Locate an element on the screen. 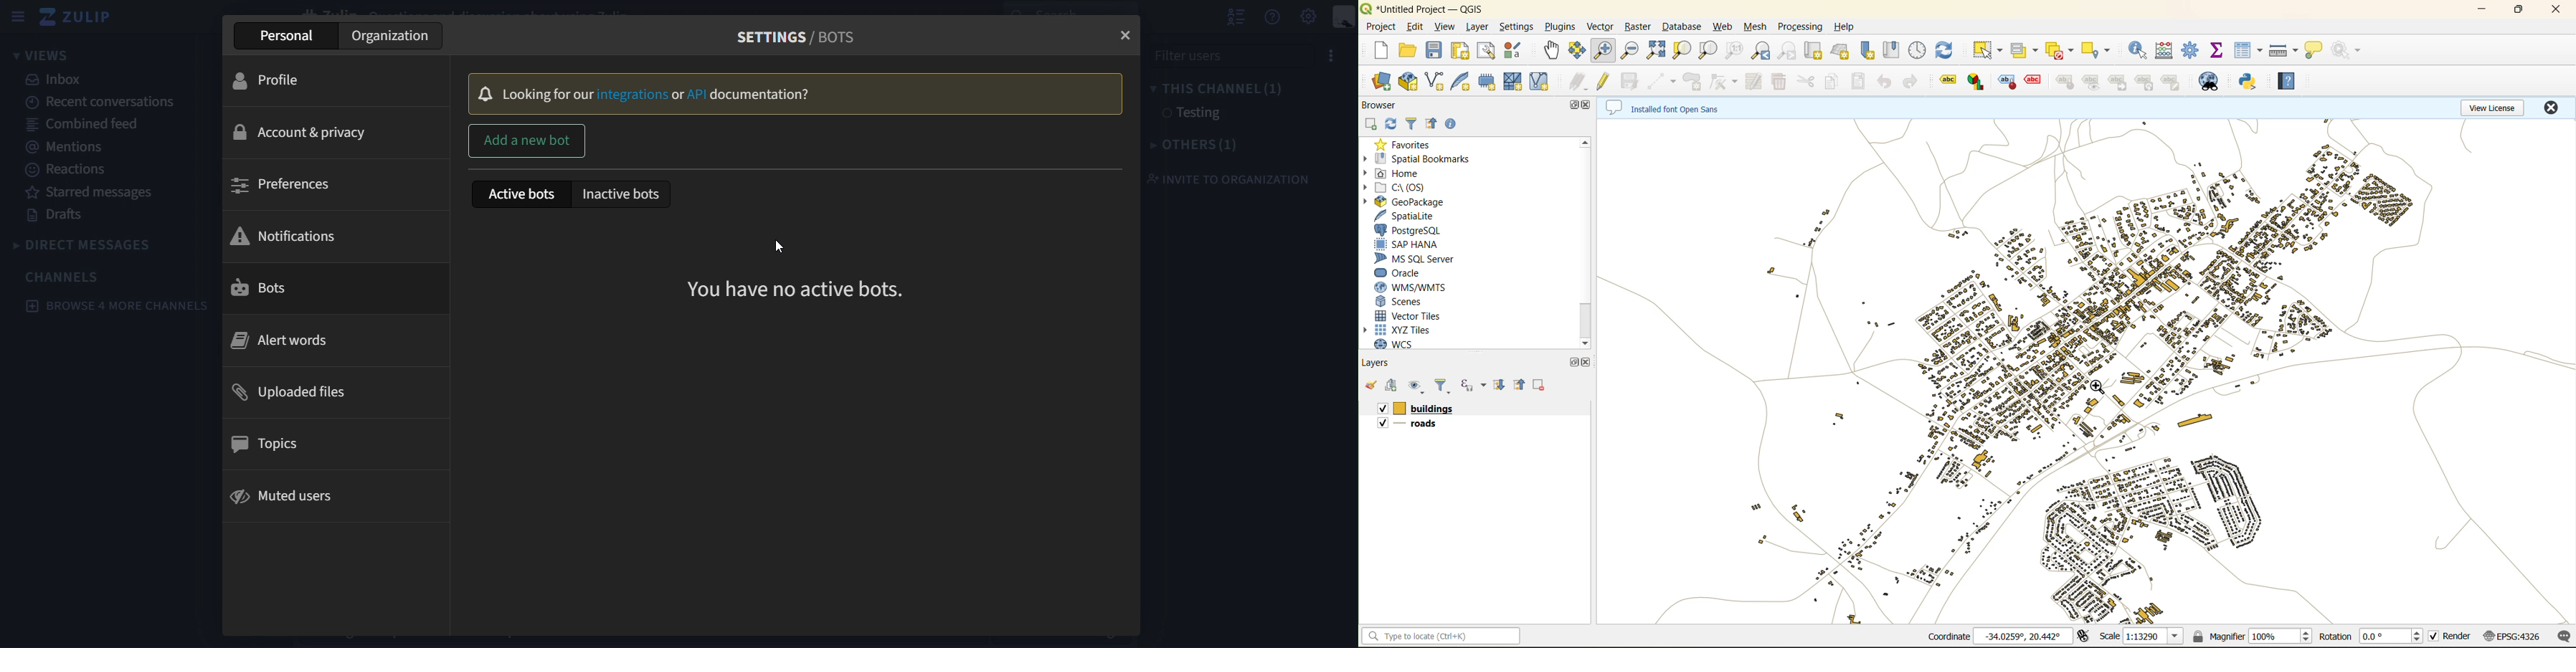  filter by expression is located at coordinates (1472, 384).